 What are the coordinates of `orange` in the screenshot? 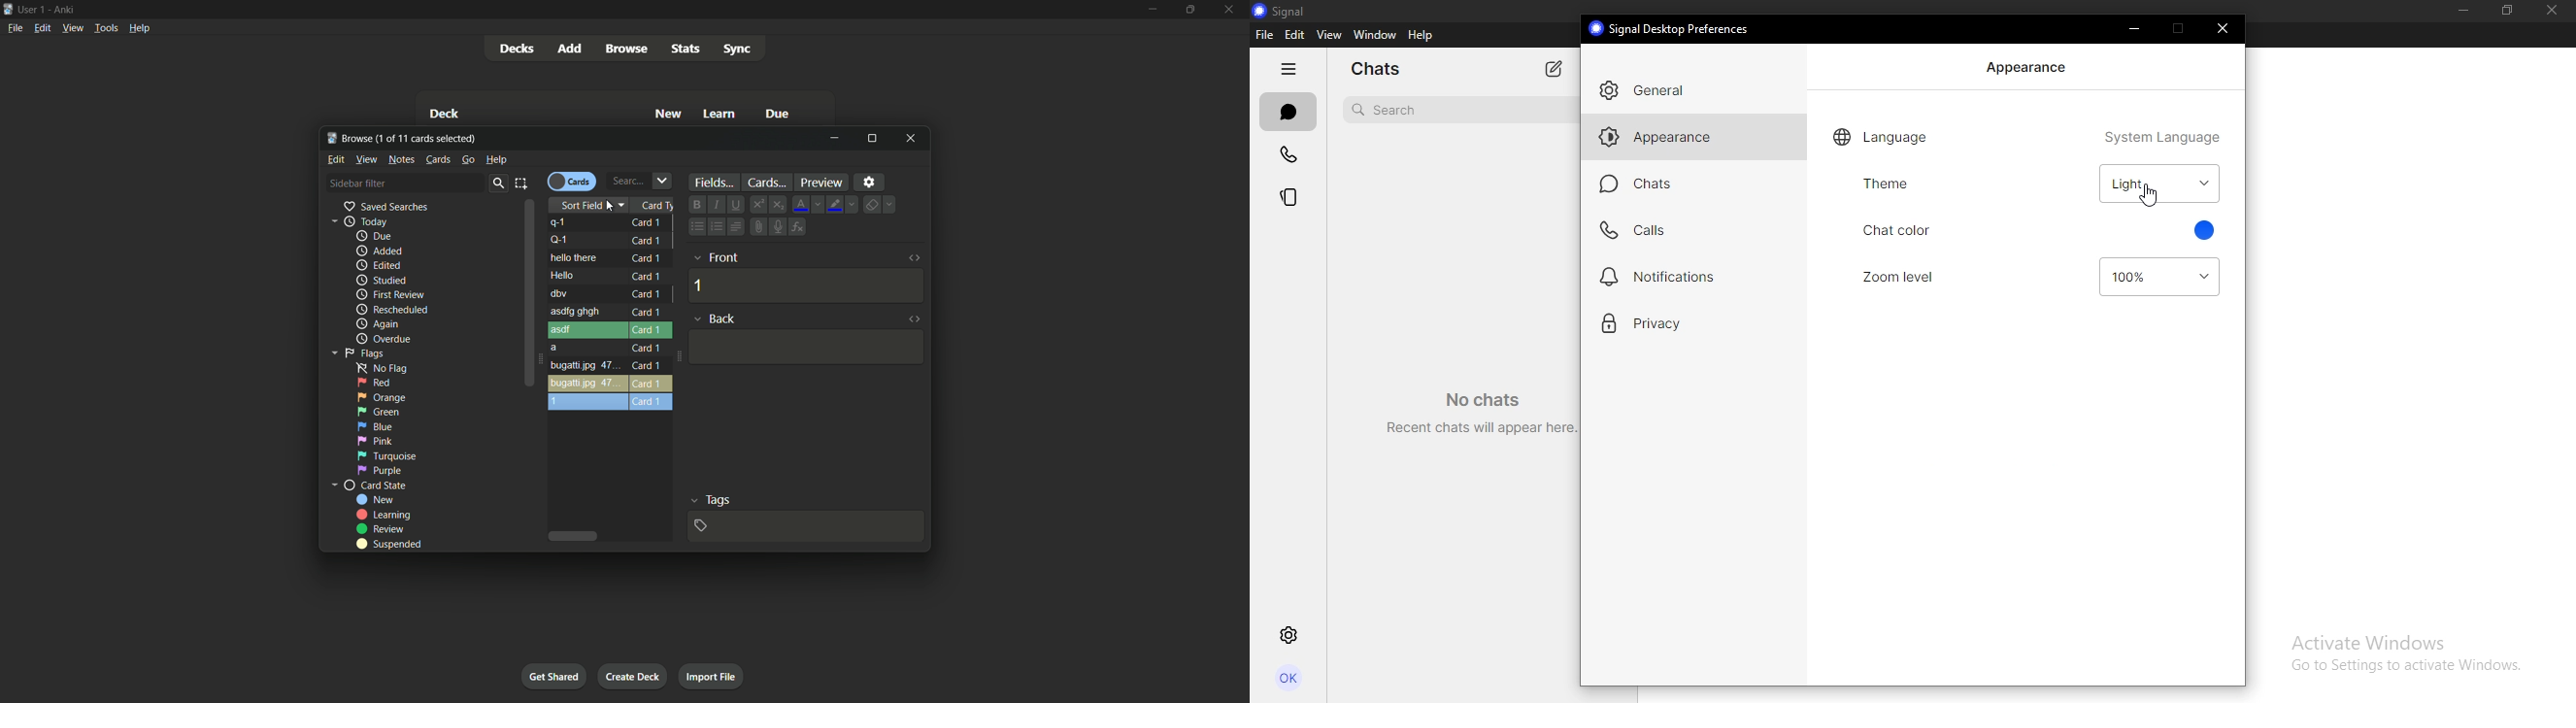 It's located at (382, 396).